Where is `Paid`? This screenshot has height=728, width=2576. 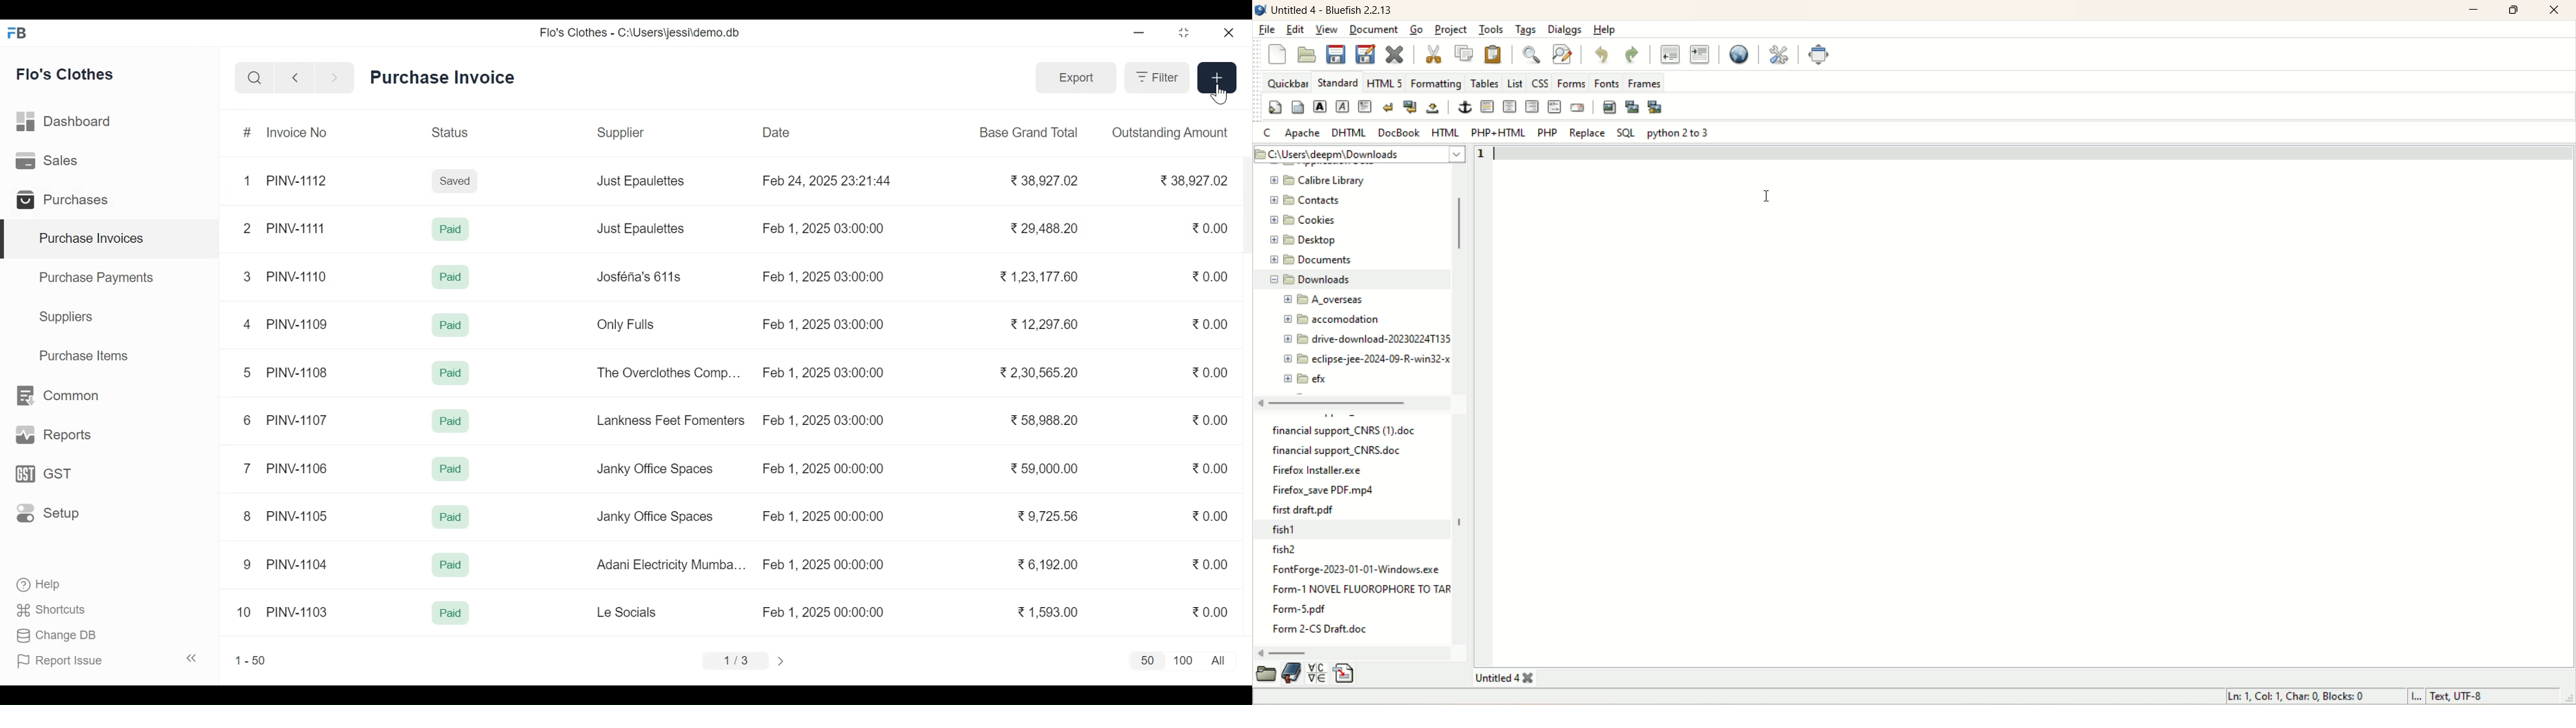
Paid is located at coordinates (451, 469).